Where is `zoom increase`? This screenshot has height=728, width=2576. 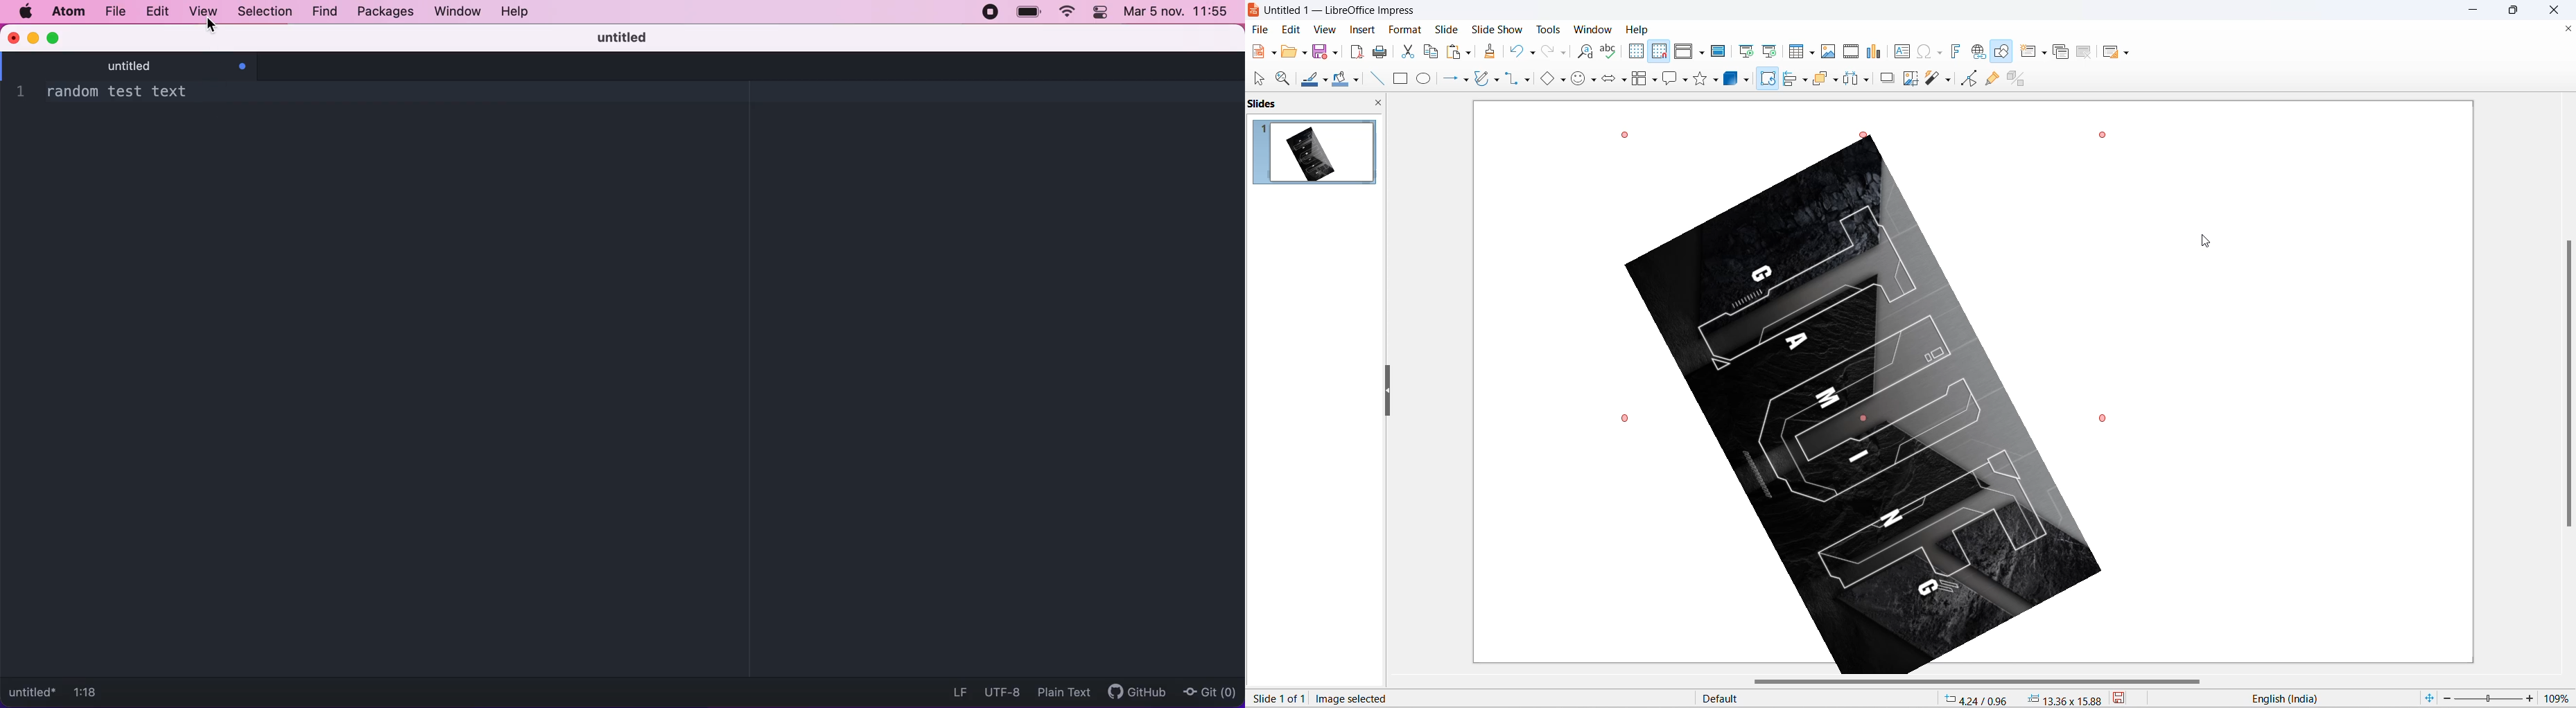
zoom increase is located at coordinates (2532, 698).